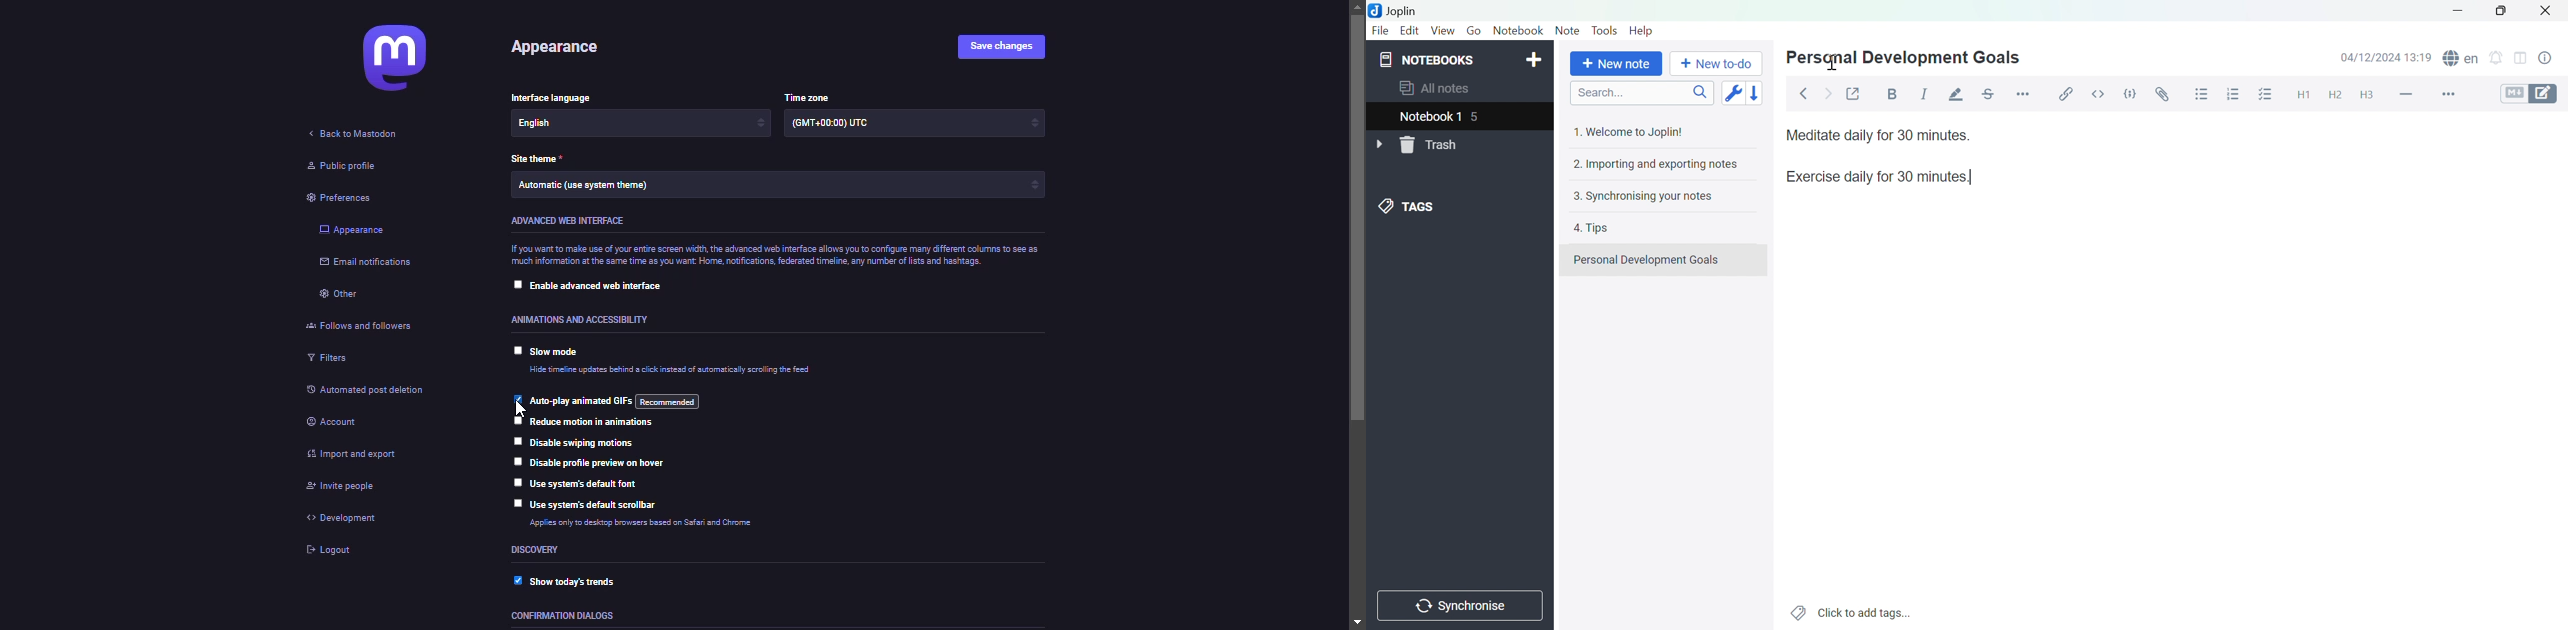  What do you see at coordinates (1958, 94) in the screenshot?
I see `Highlight` at bounding box center [1958, 94].